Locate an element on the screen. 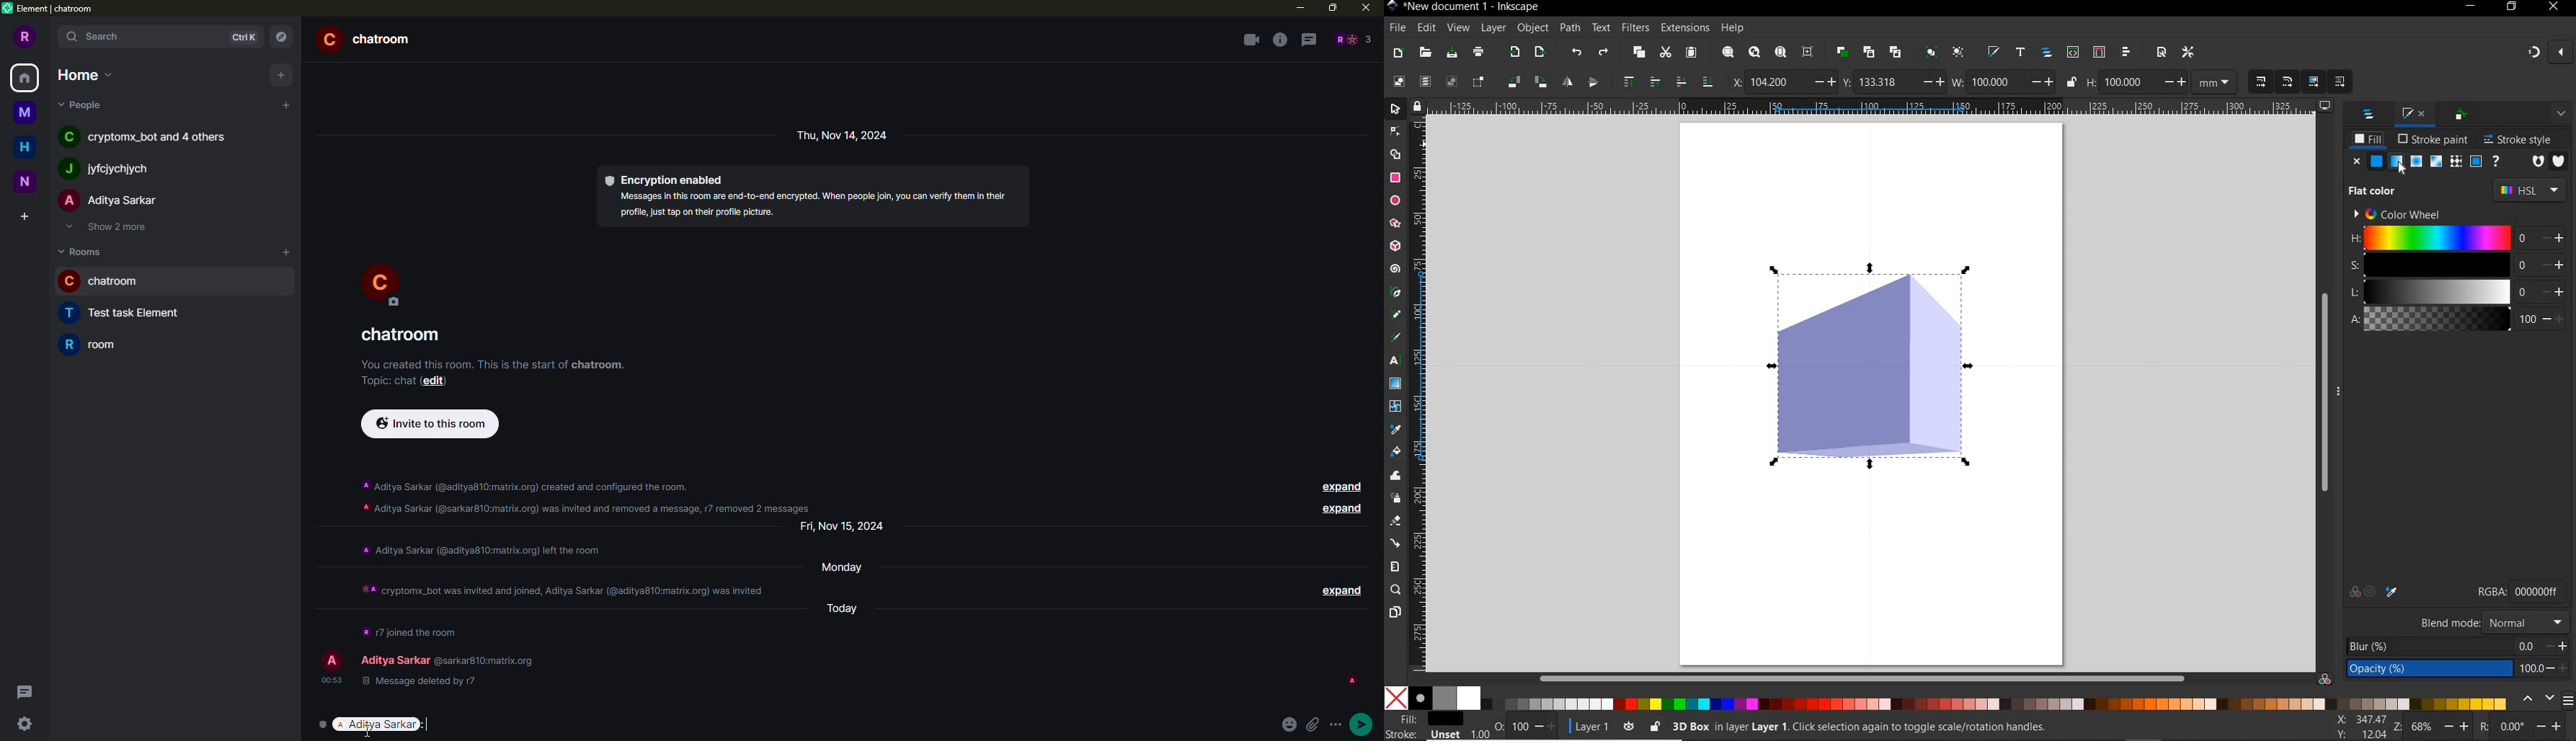  OPACITY is located at coordinates (1498, 723).